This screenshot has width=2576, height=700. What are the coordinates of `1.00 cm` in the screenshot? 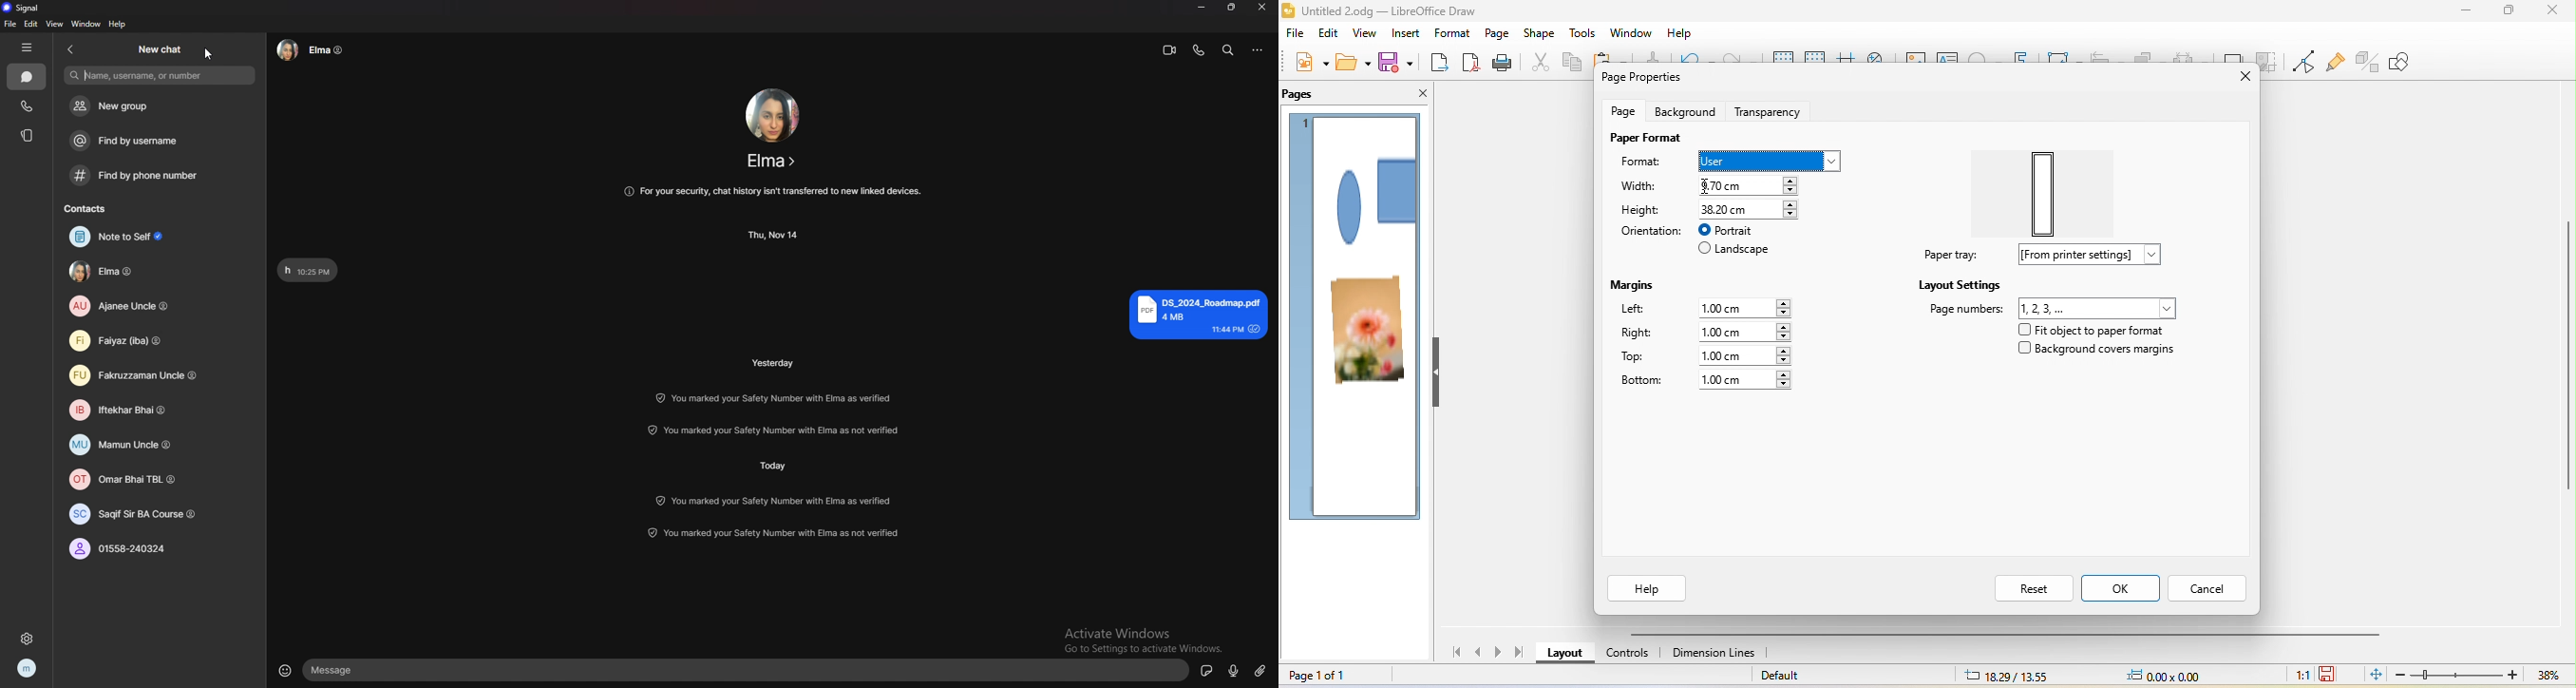 It's located at (1755, 307).